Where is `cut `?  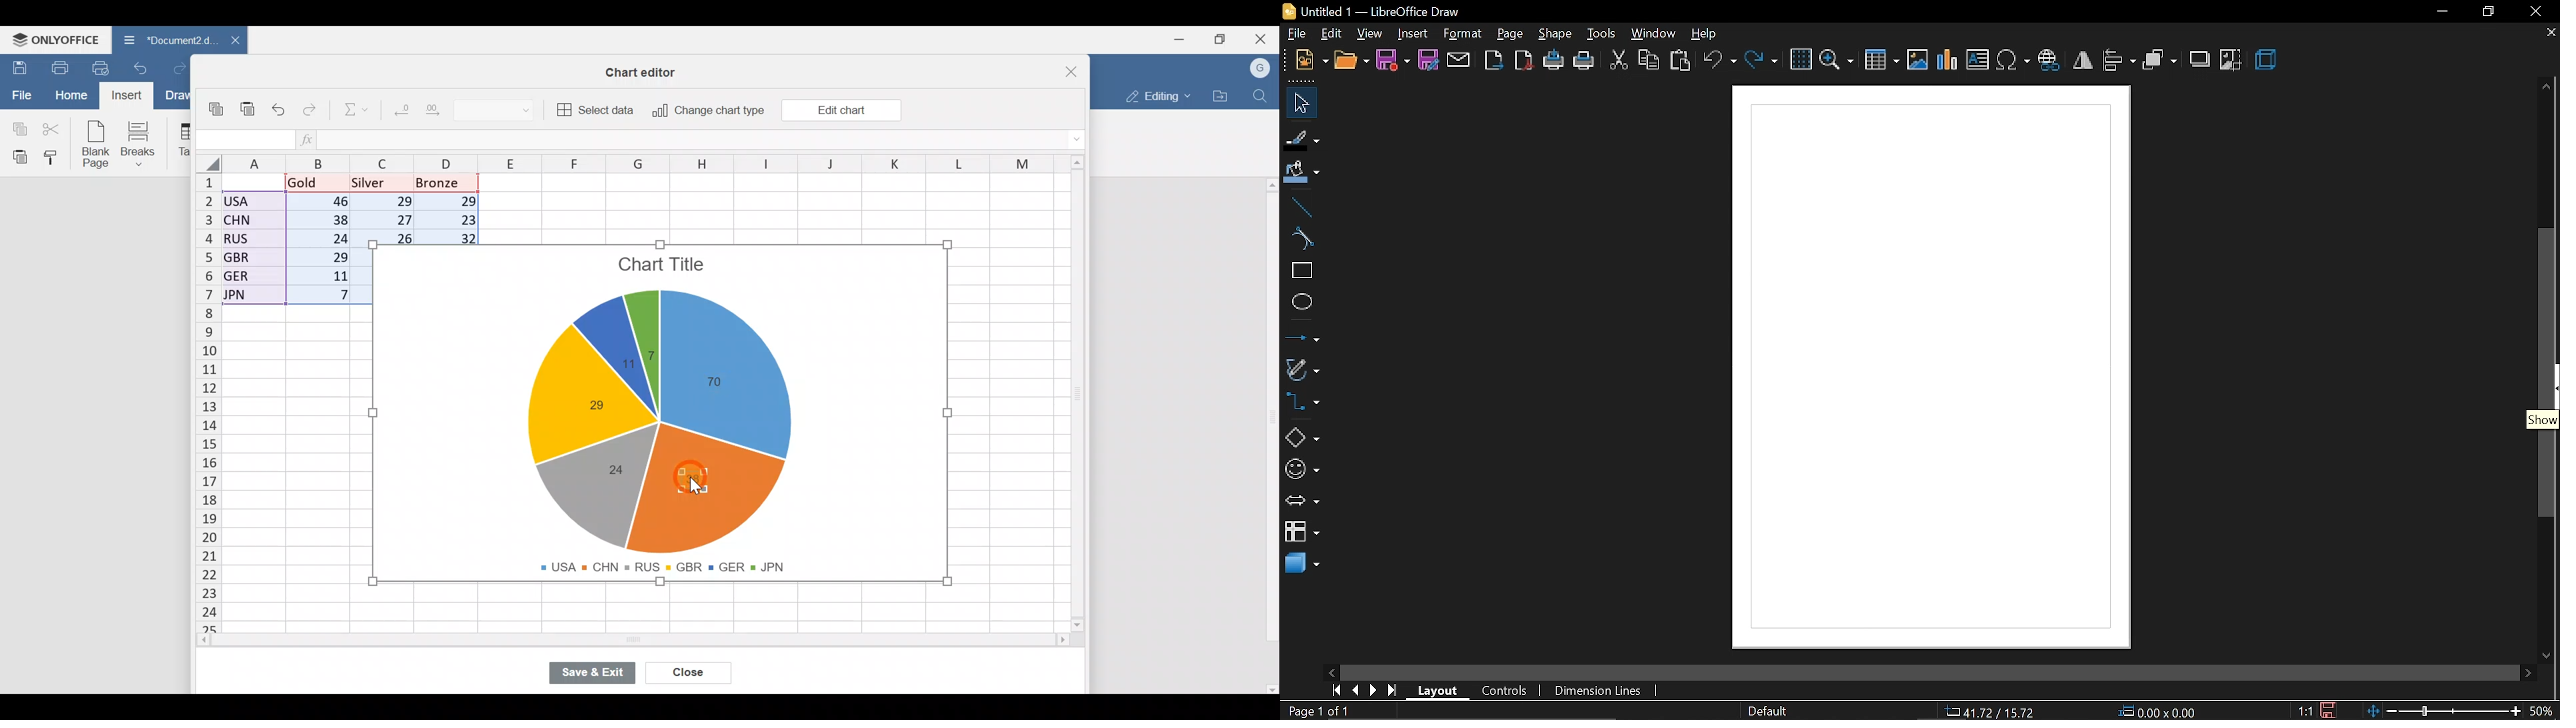
cut  is located at coordinates (1618, 60).